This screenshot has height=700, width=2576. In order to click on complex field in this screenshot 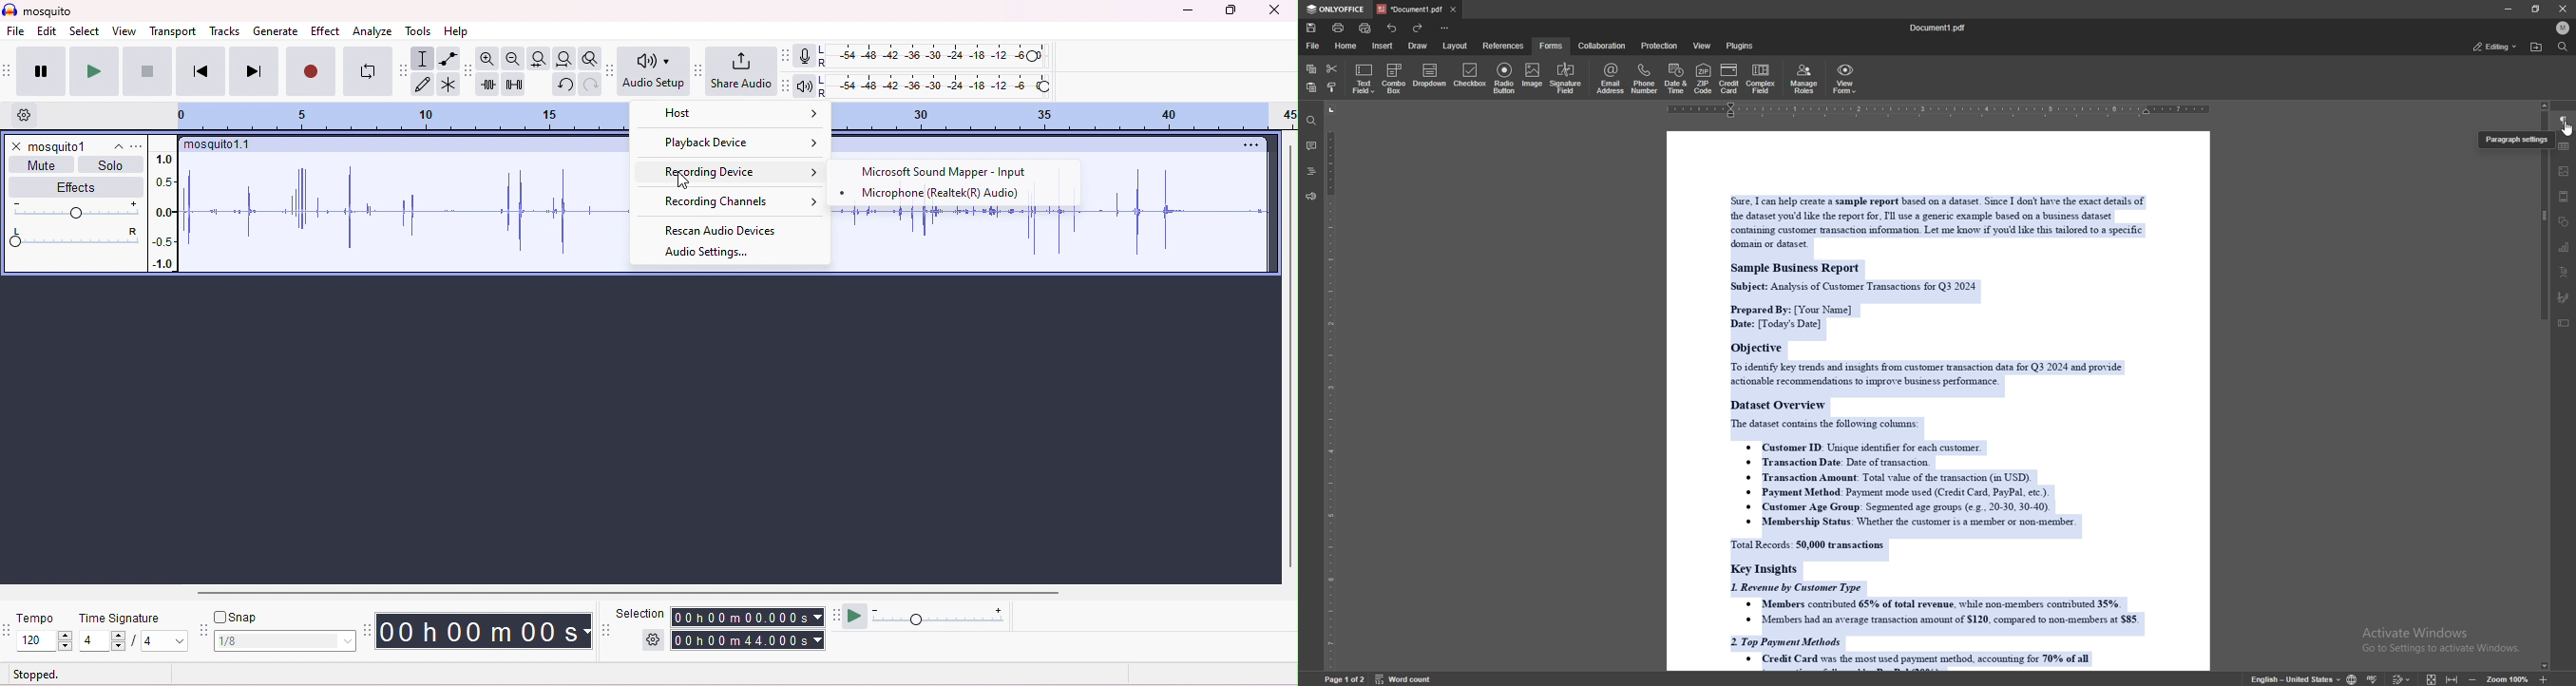, I will do `click(1763, 79)`.